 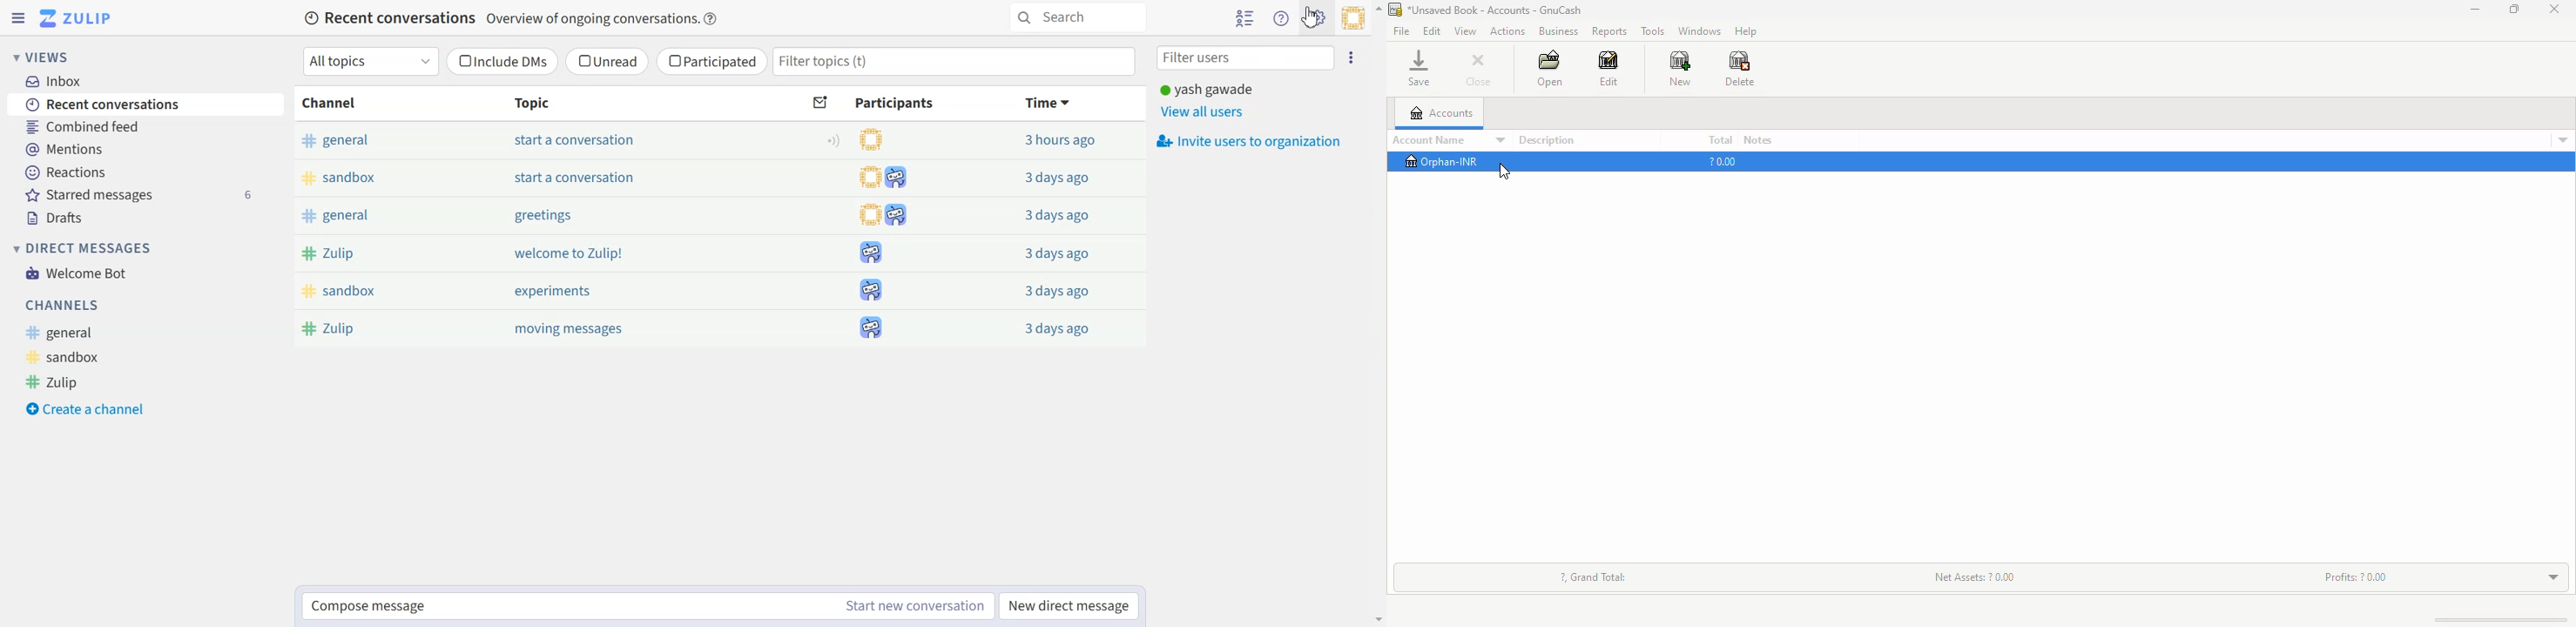 I want to click on Cursor, so click(x=1314, y=17).